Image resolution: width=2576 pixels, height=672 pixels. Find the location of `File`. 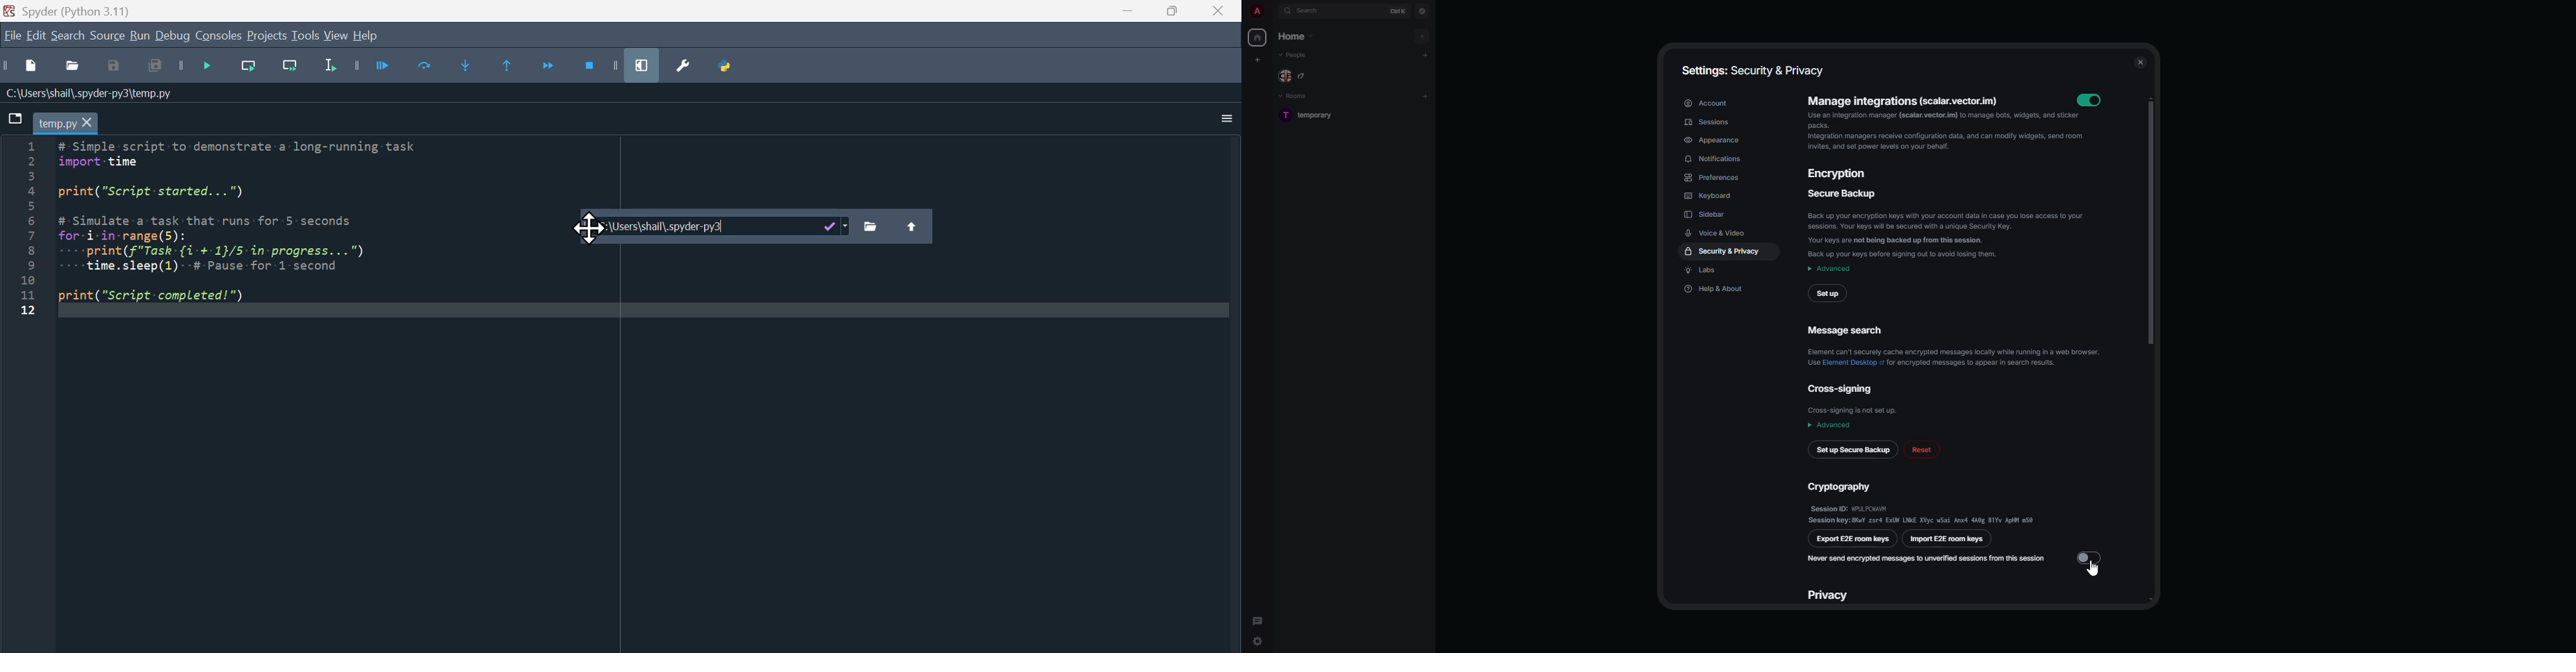

File is located at coordinates (13, 37).